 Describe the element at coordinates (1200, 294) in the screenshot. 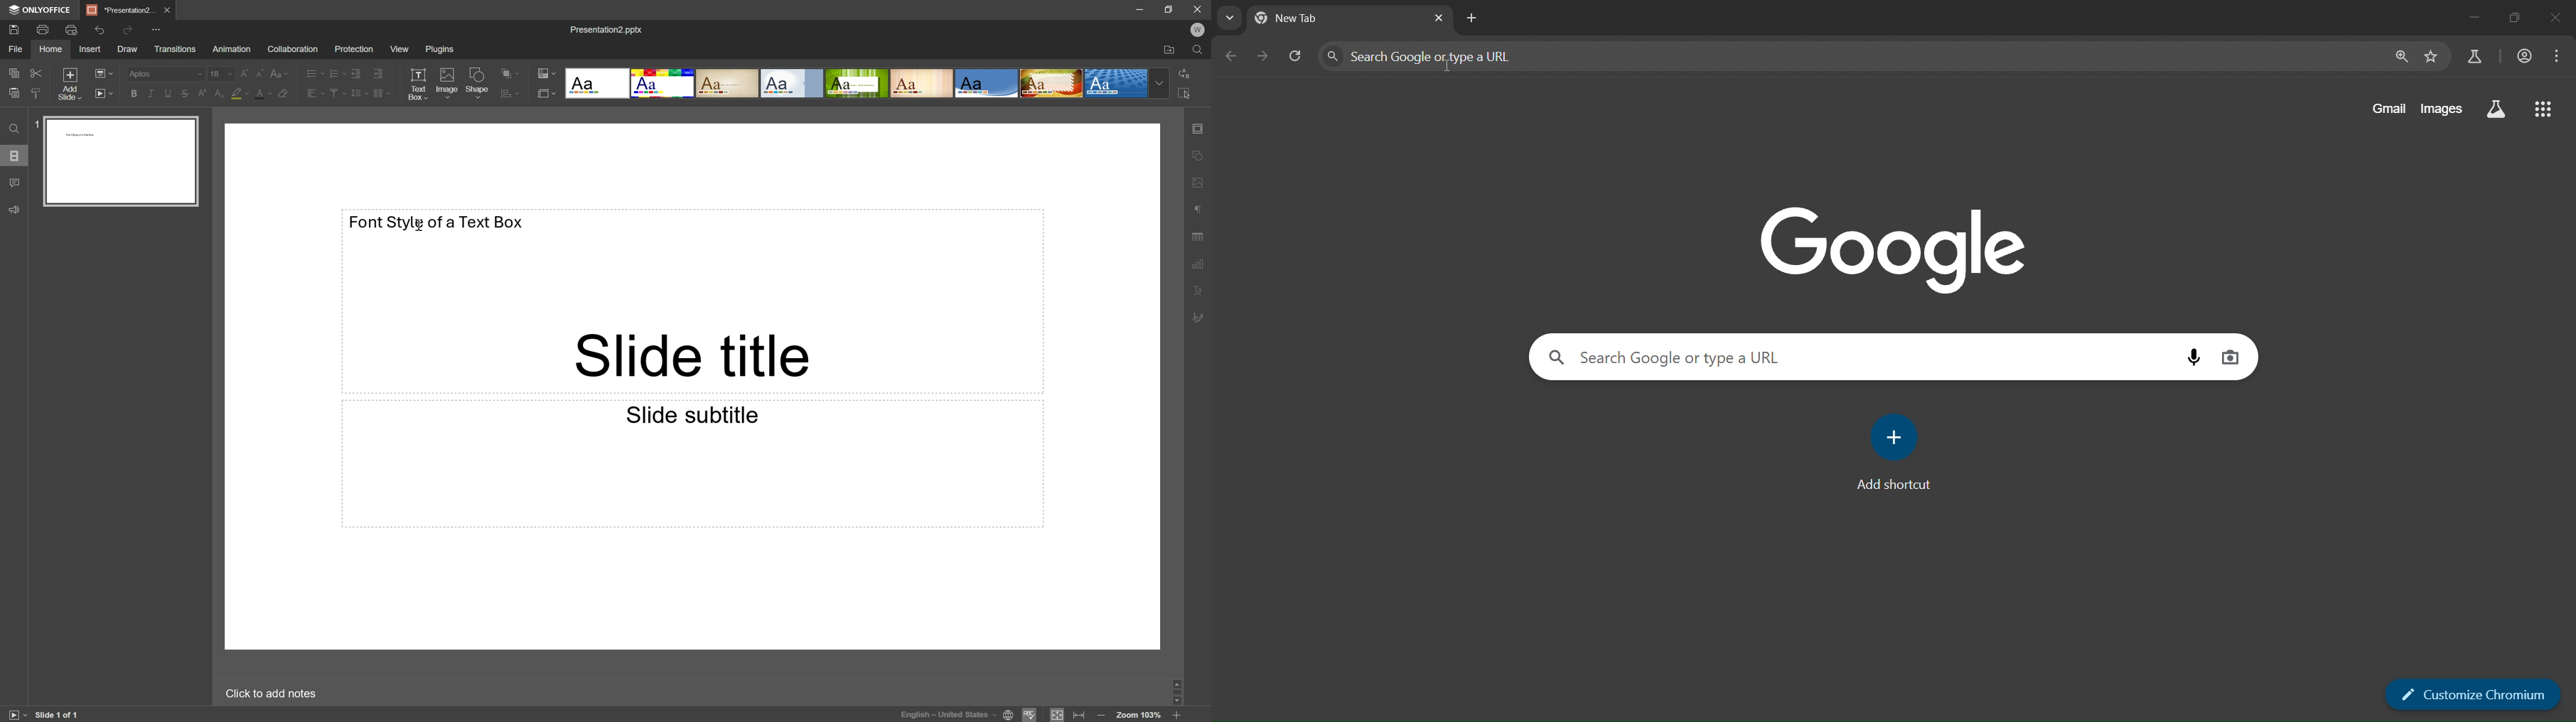

I see `Text Art settings` at that location.